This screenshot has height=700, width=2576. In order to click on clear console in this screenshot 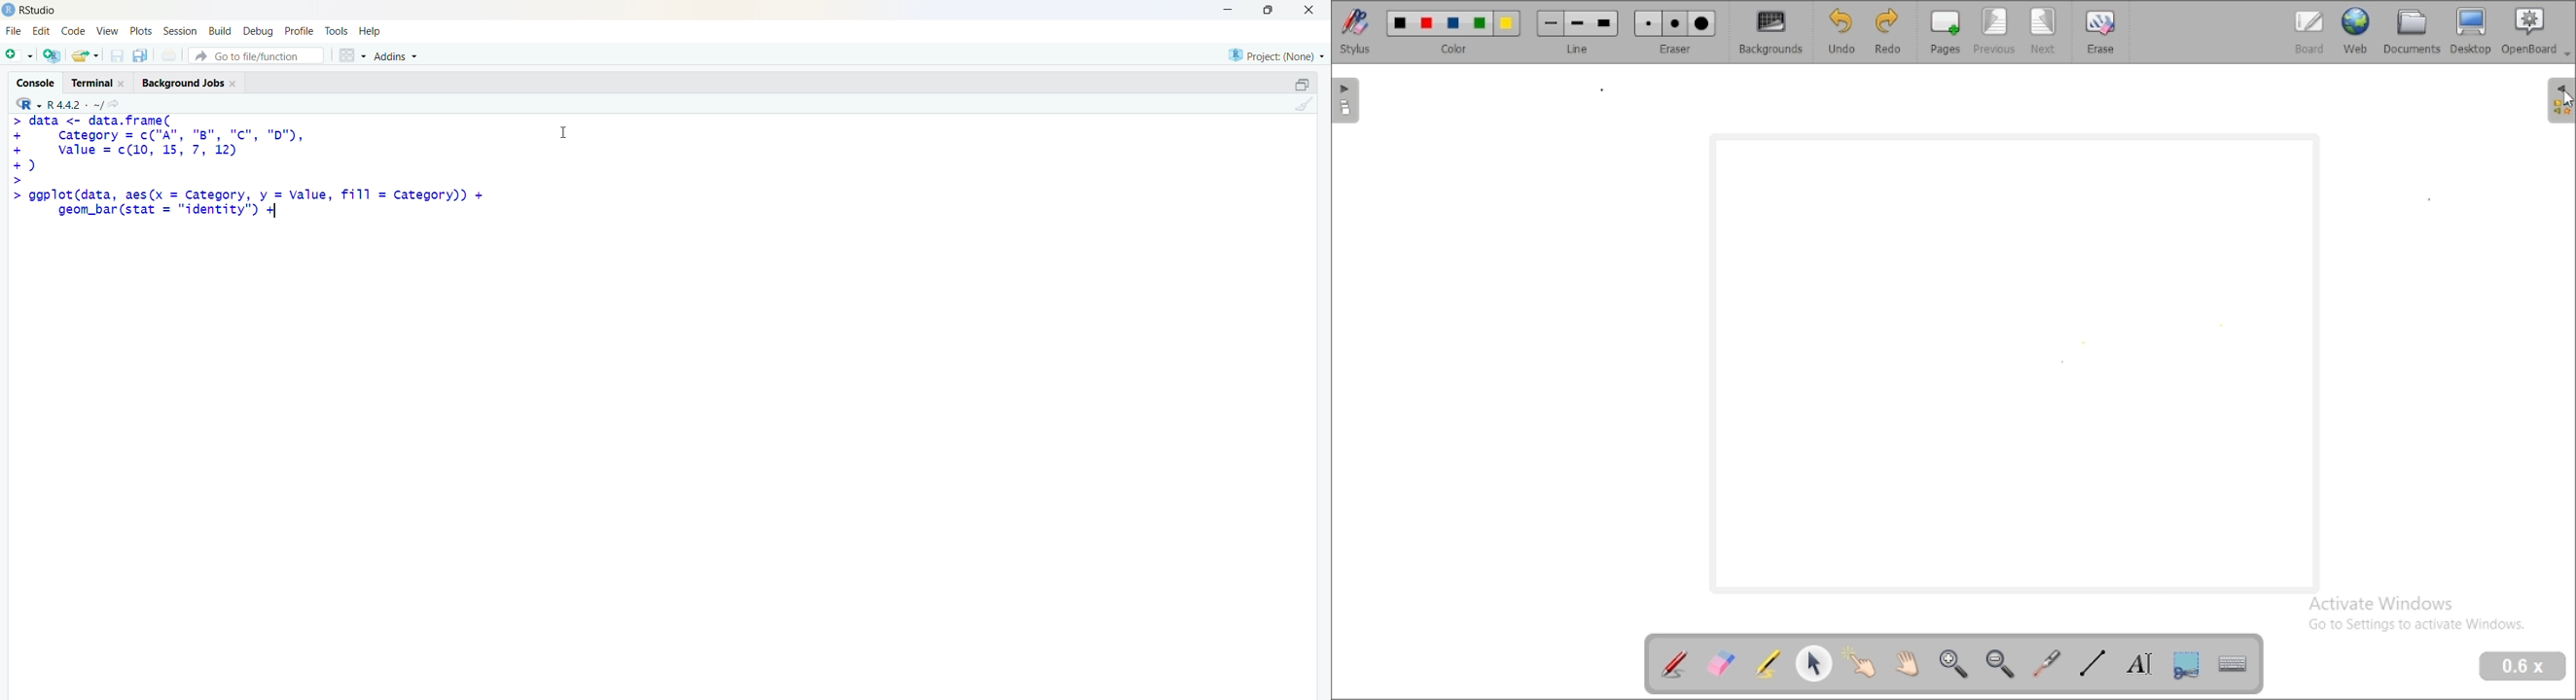, I will do `click(1302, 104)`.